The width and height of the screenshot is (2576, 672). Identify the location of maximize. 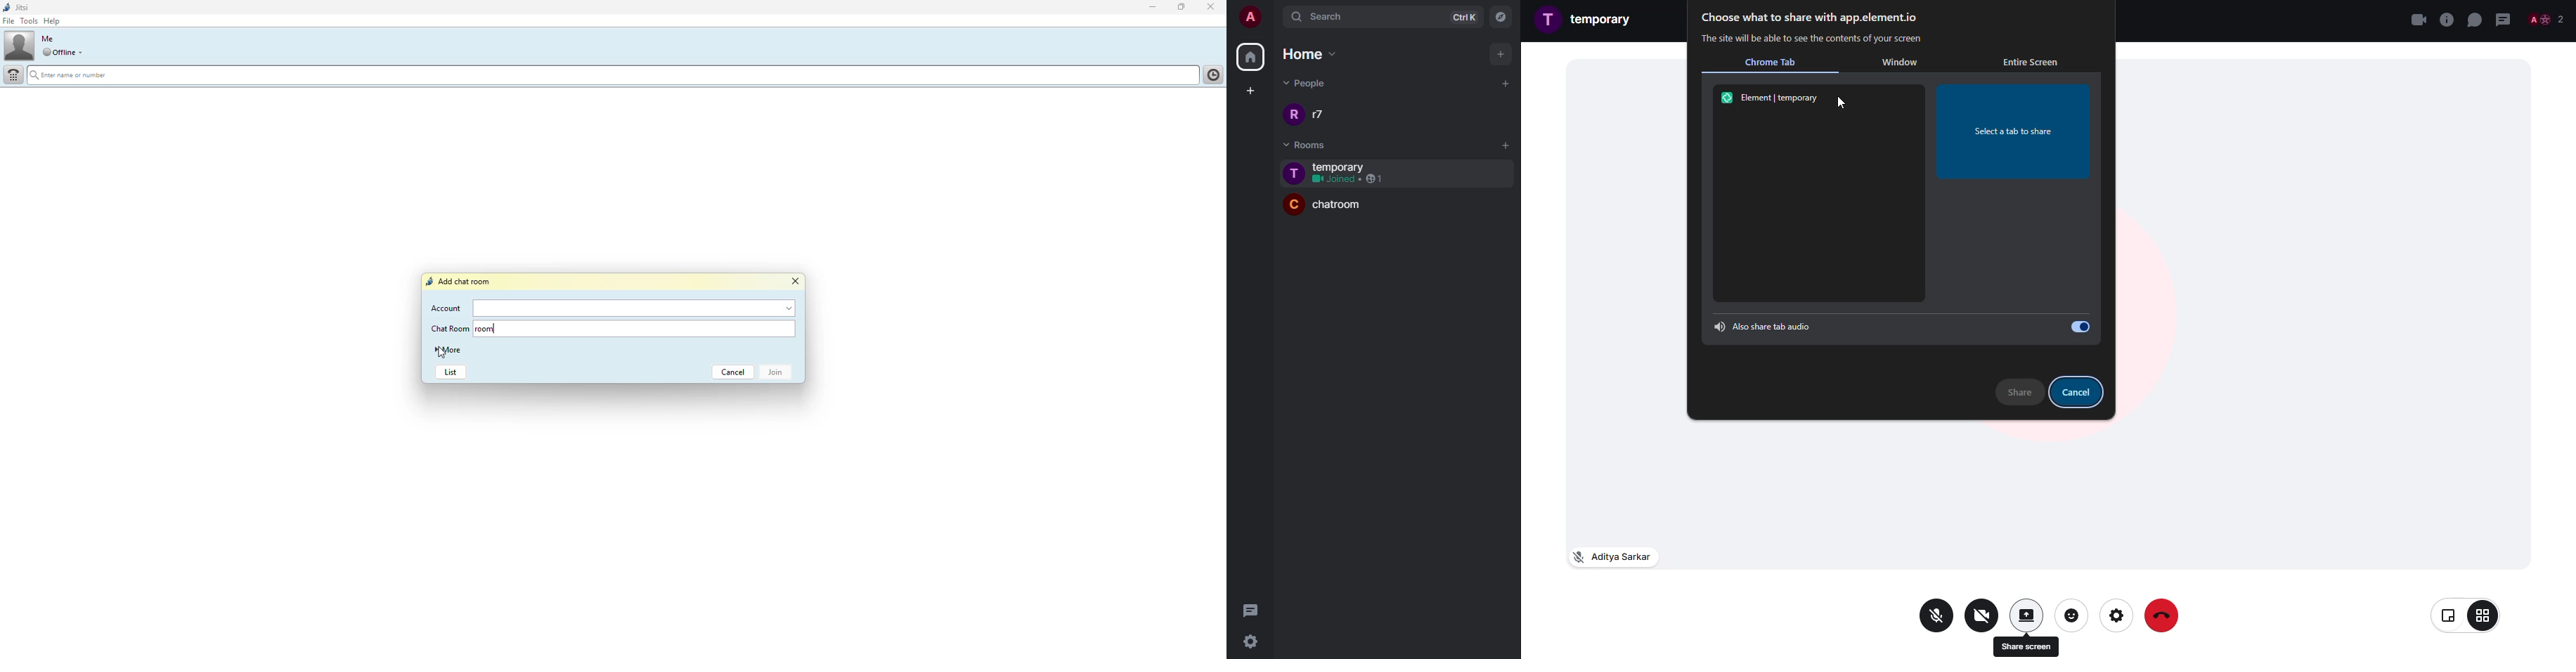
(1181, 8).